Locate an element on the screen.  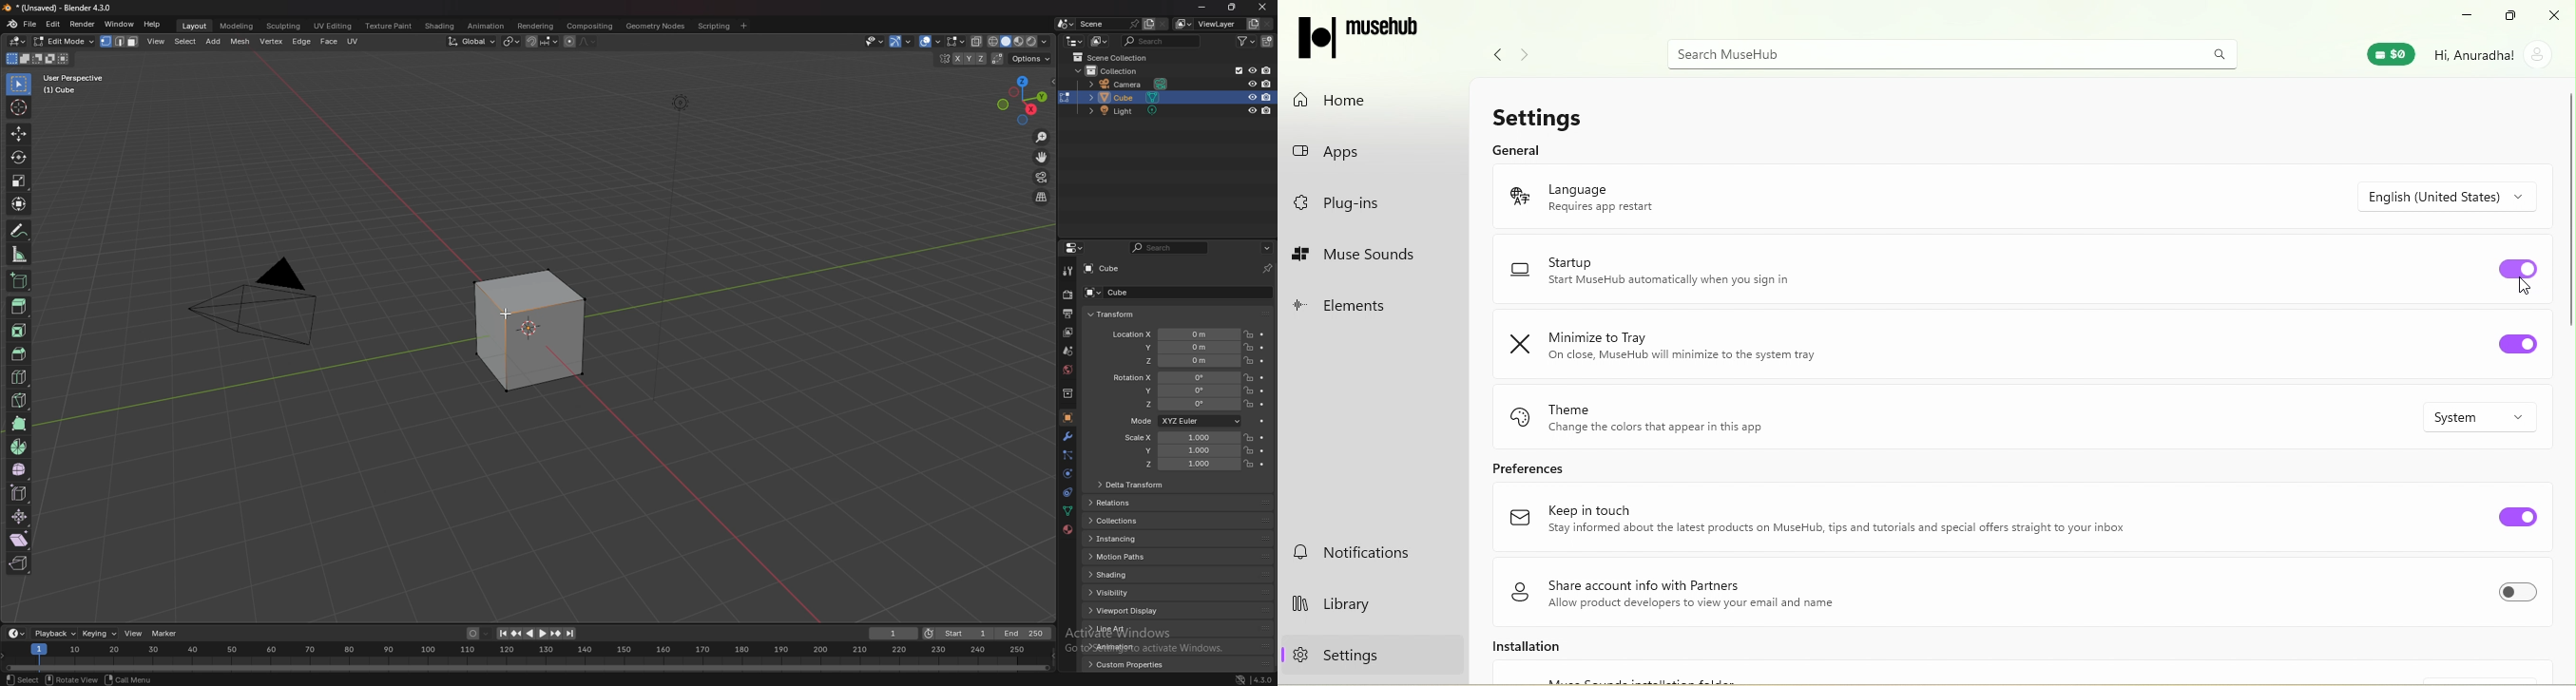
animate property is located at coordinates (1263, 378).